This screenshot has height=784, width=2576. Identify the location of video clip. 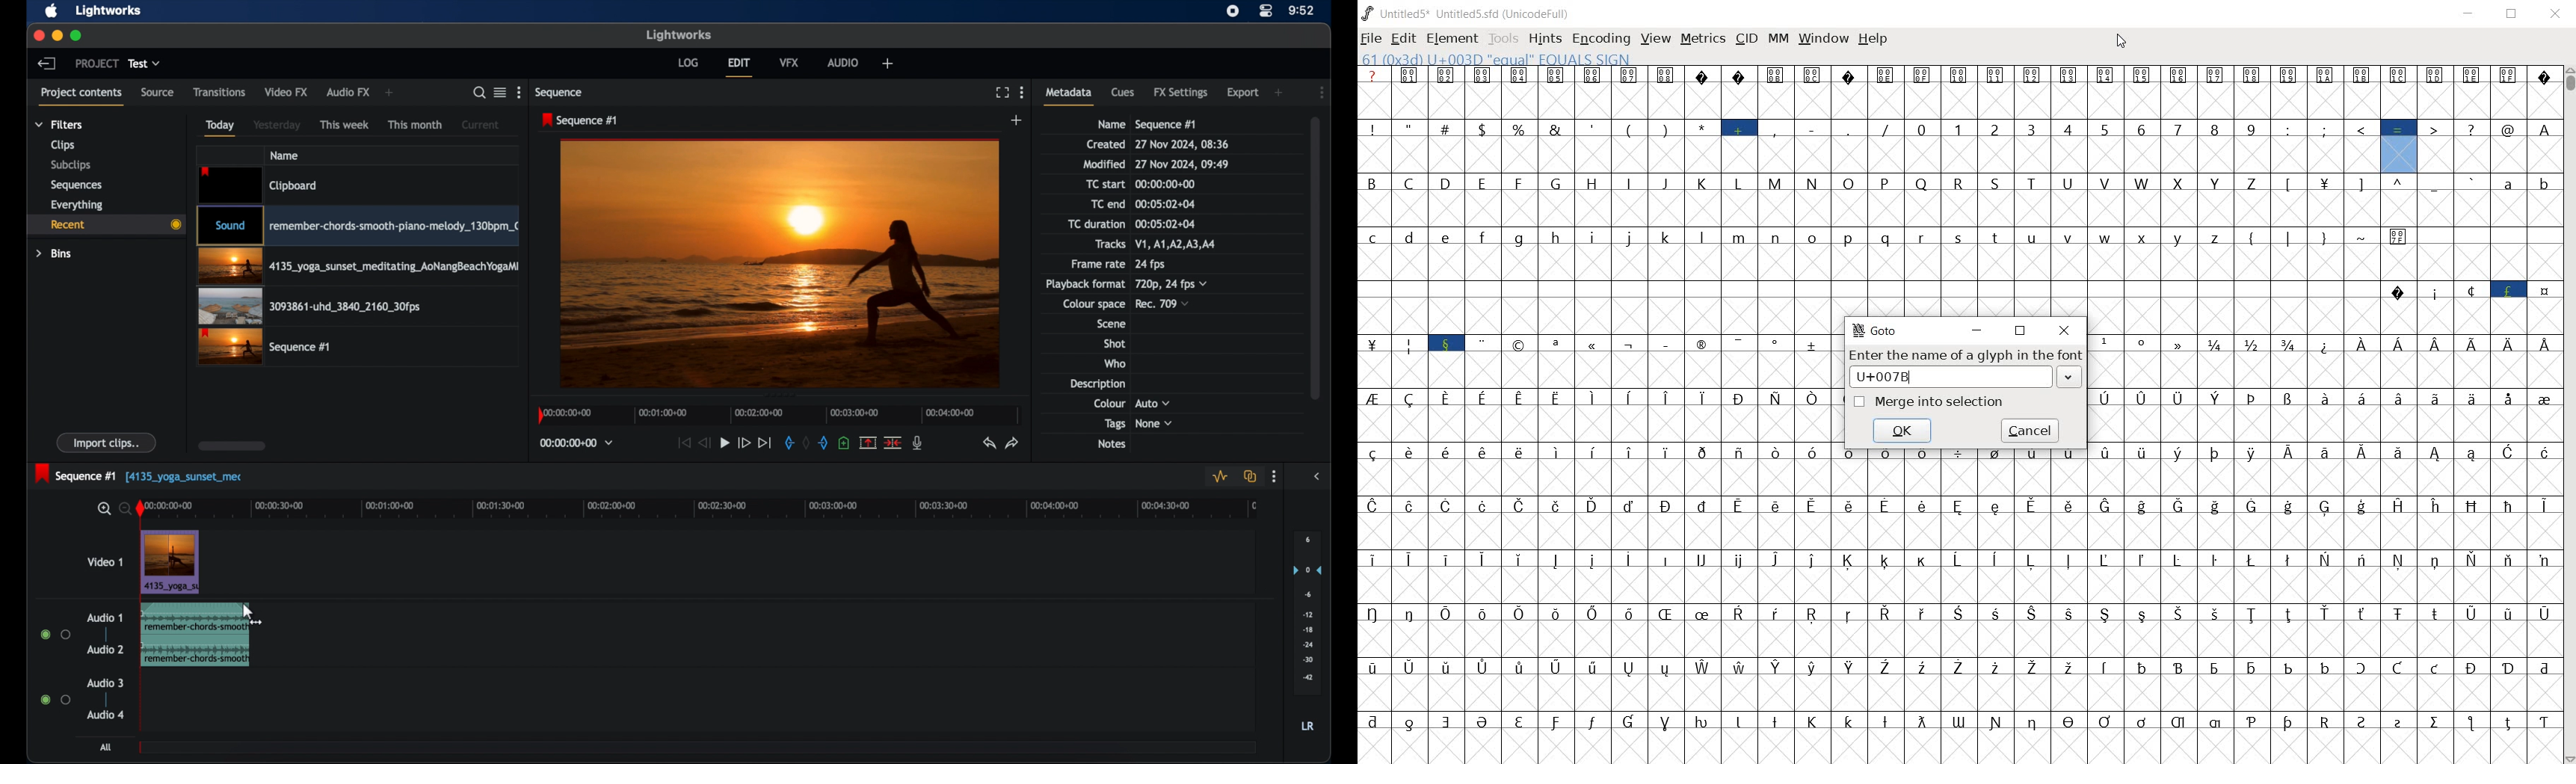
(260, 185).